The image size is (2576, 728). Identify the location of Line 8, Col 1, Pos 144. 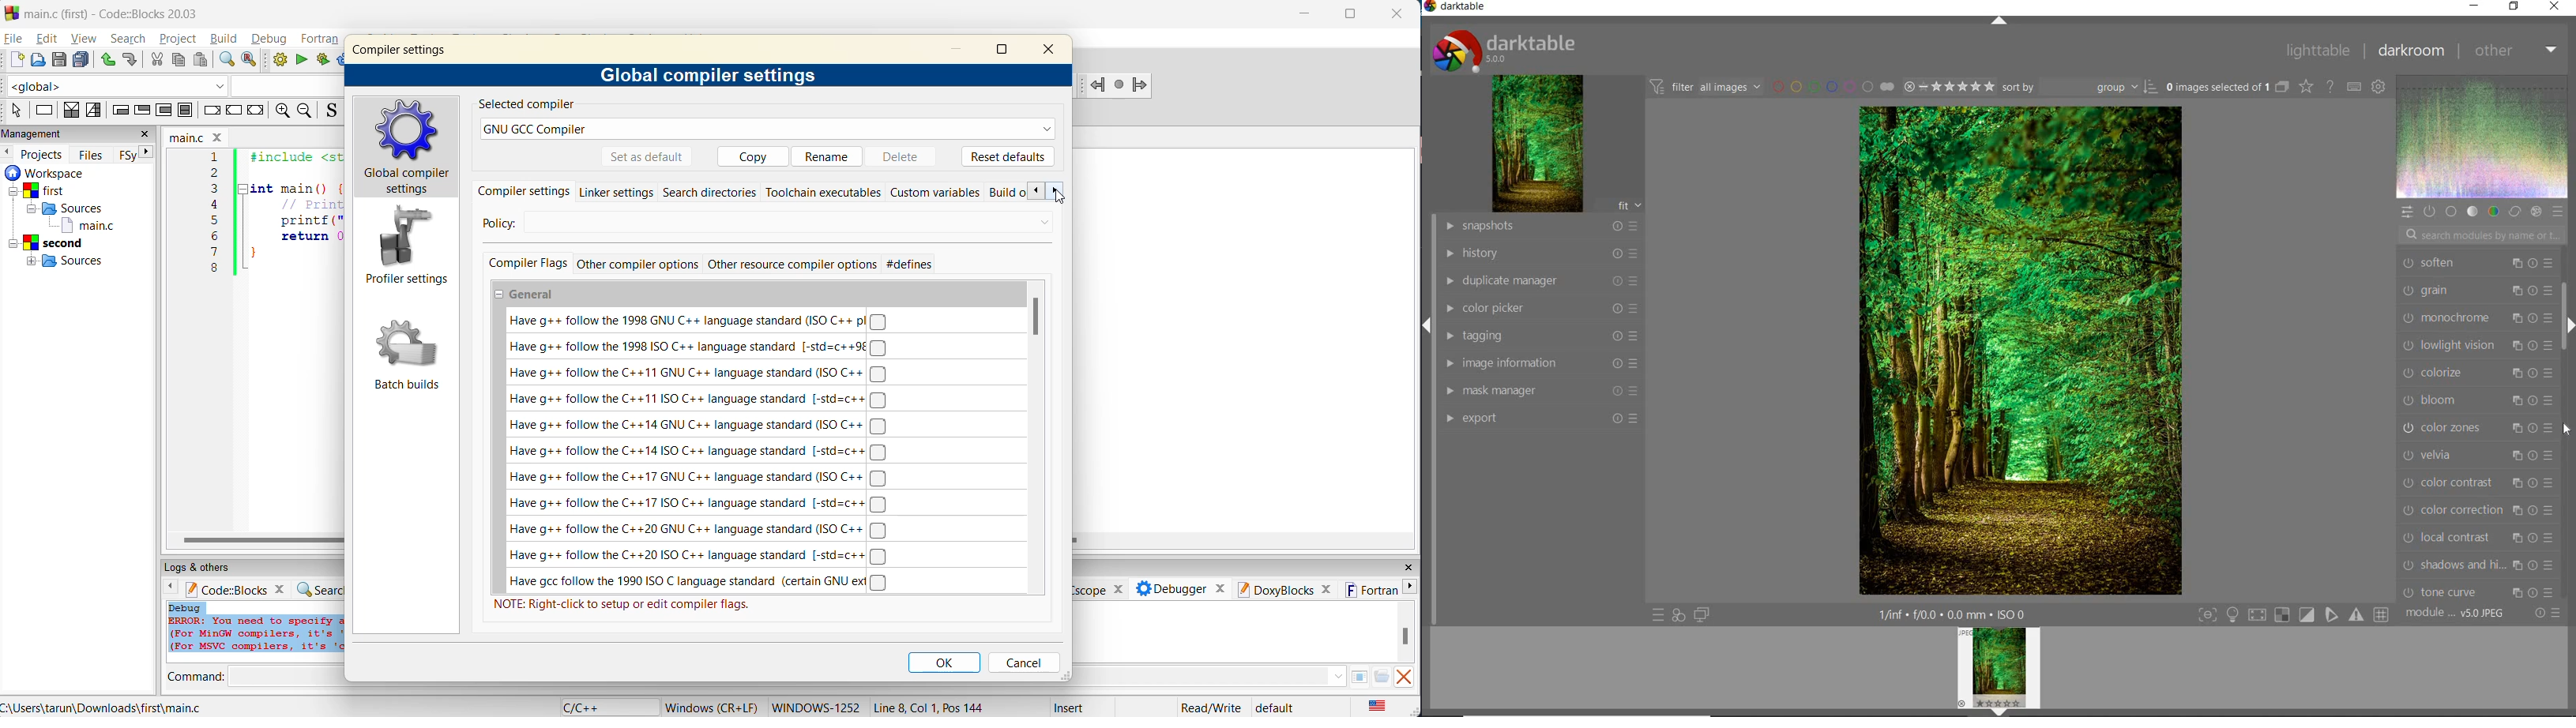
(929, 707).